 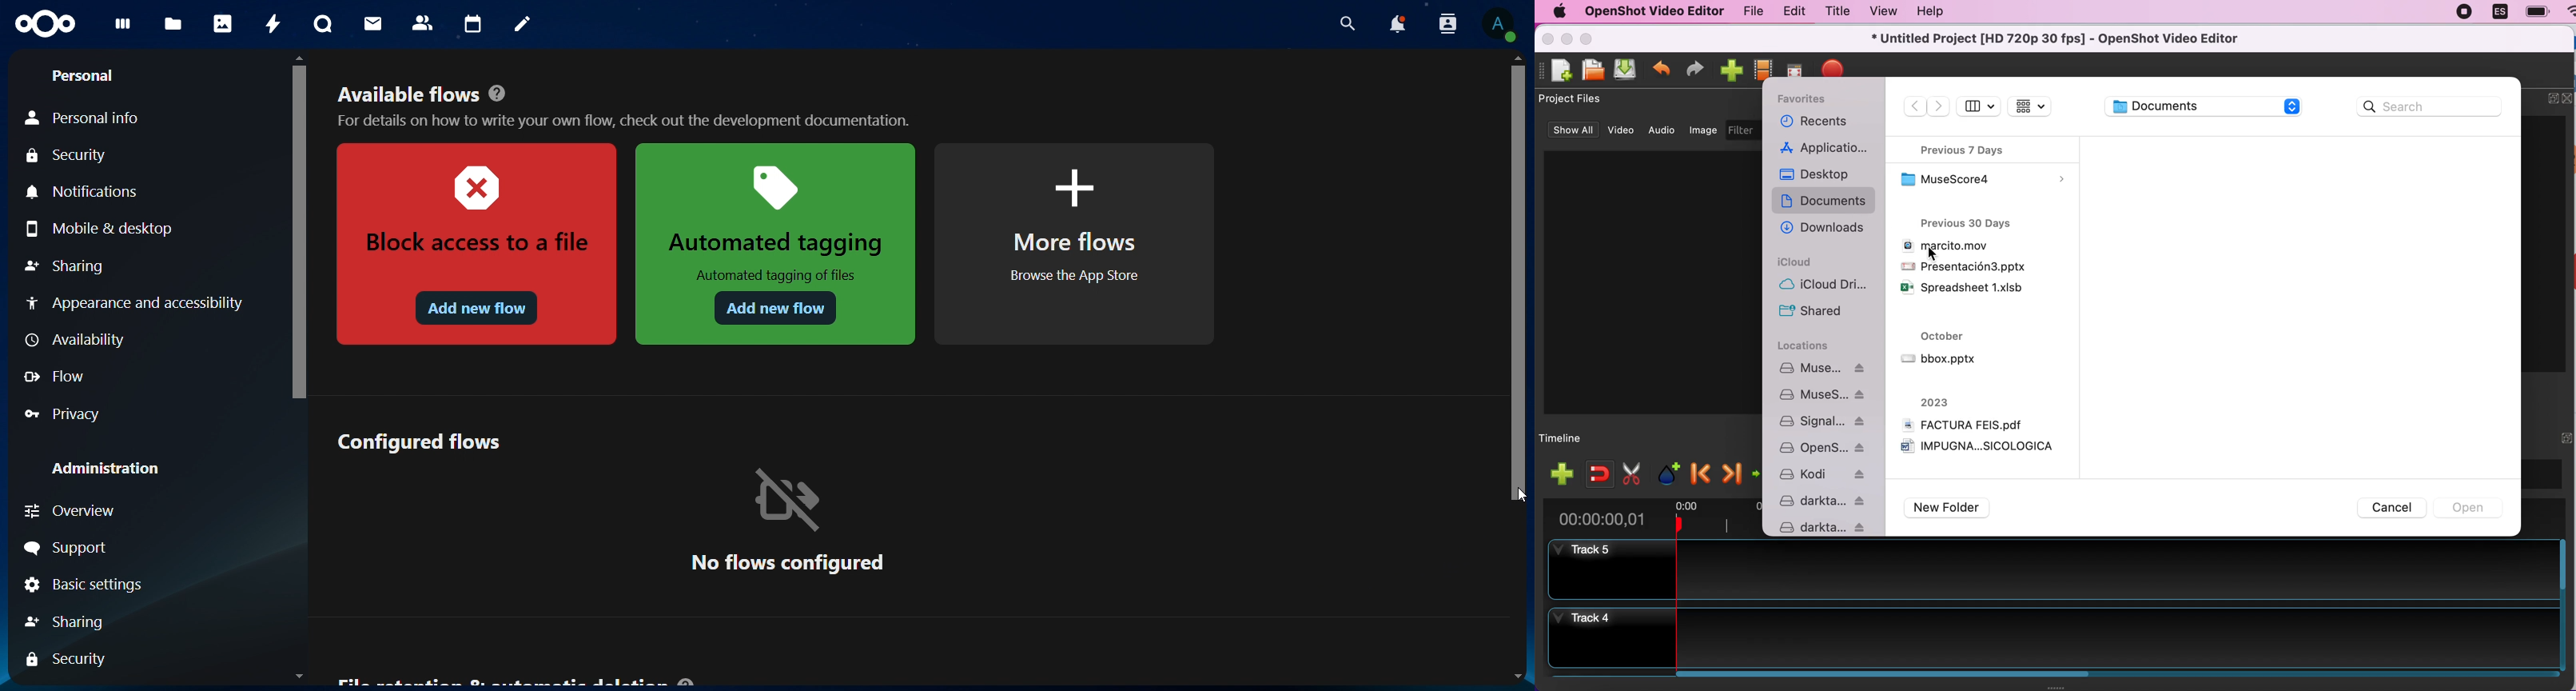 What do you see at coordinates (422, 440) in the screenshot?
I see `configured flows` at bounding box center [422, 440].